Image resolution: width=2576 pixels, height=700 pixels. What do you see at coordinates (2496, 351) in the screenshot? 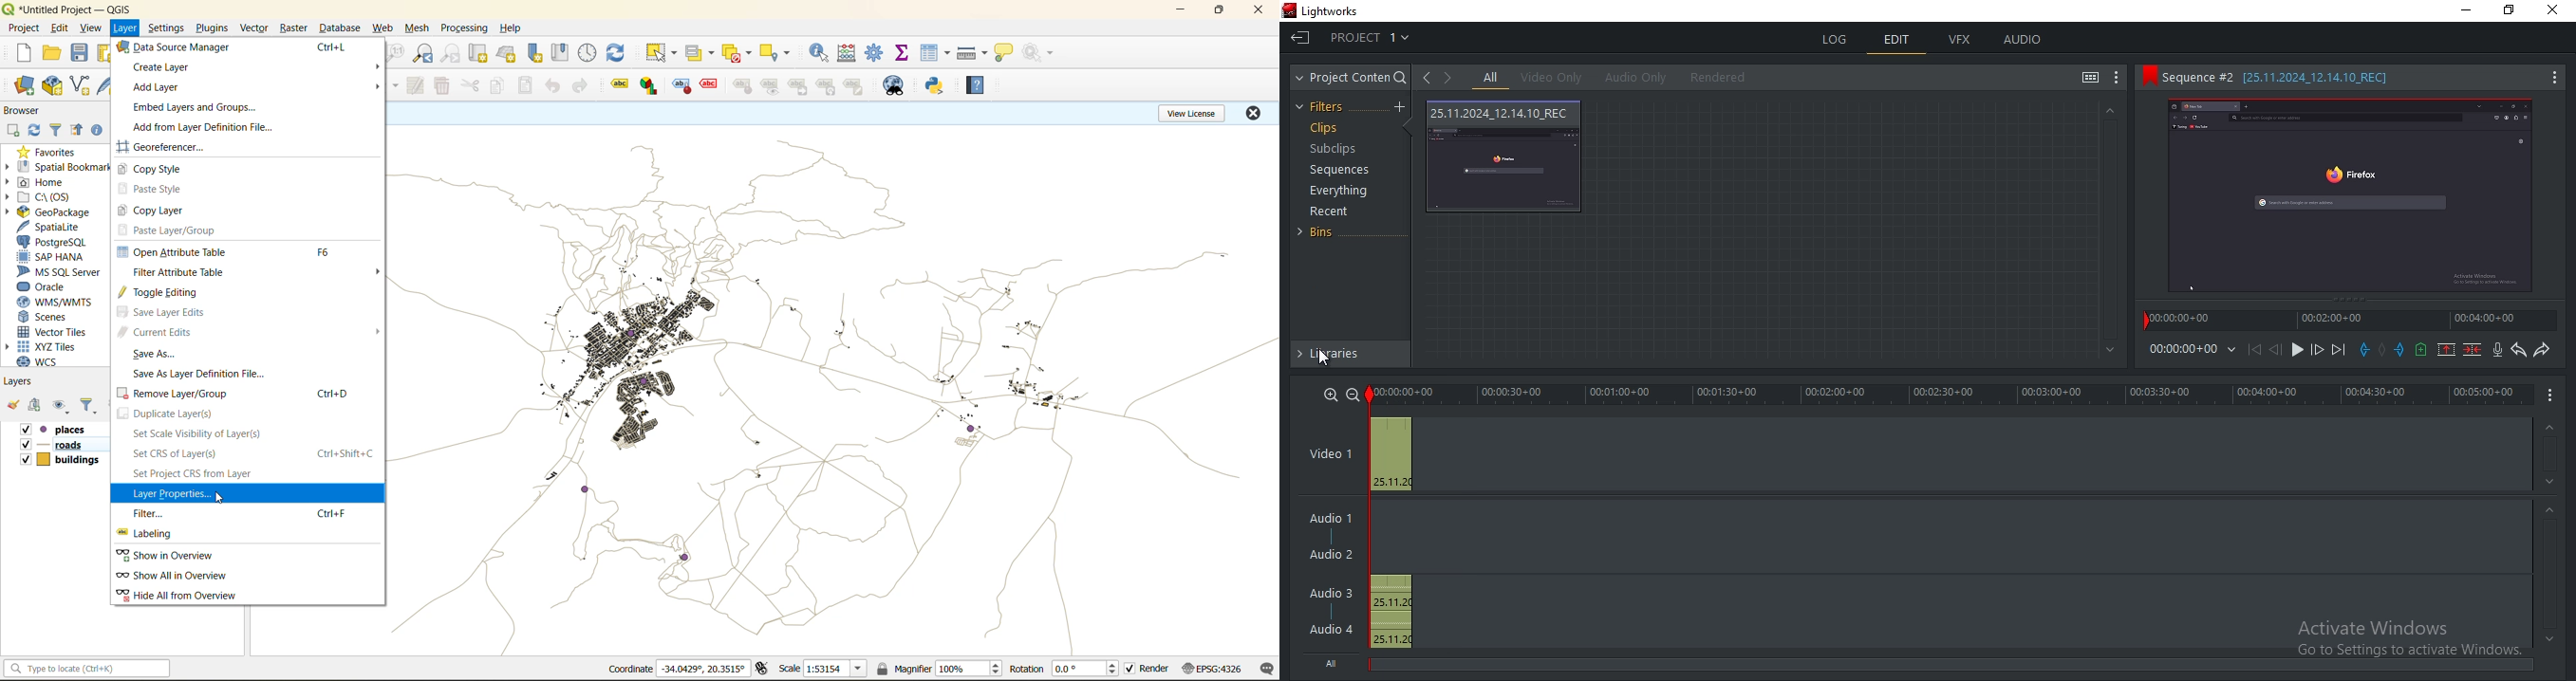
I see `record audio` at bounding box center [2496, 351].